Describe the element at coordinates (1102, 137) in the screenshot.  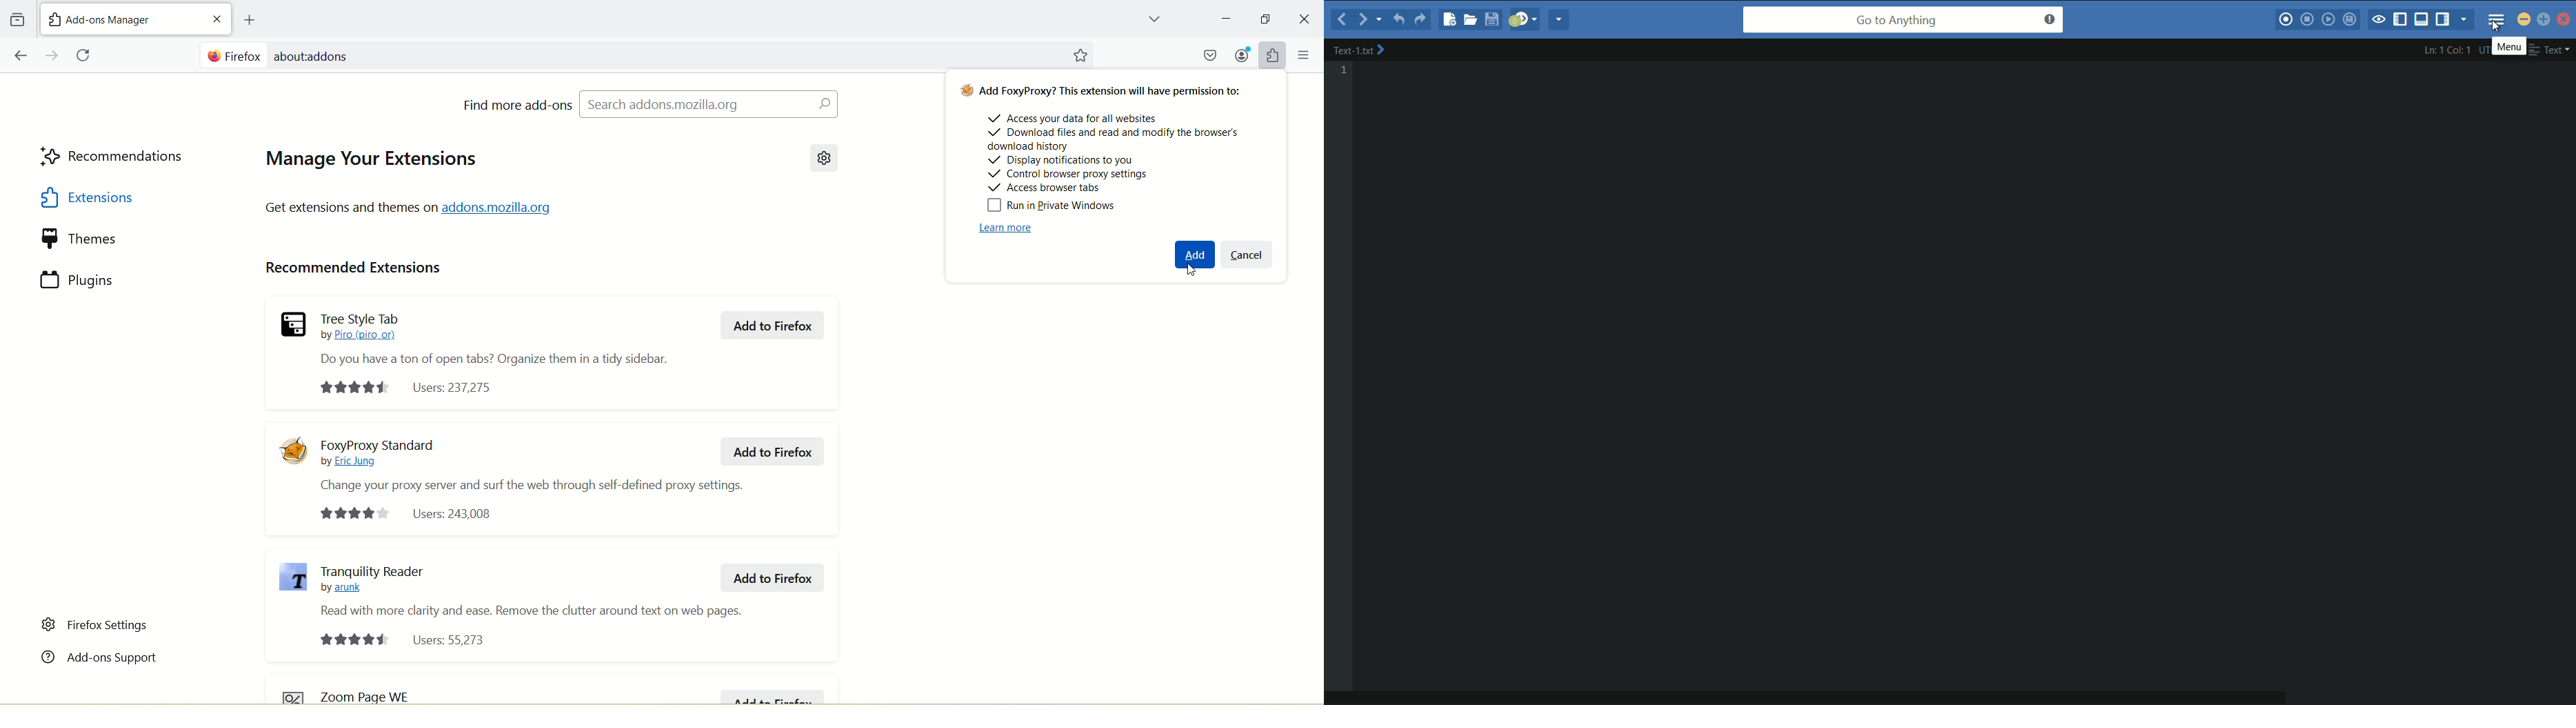
I see `# Add FoxyProxy? This extension will have permission to:
Access your data for all websites
~/ Download files and read and modify the browser's
download history
+ Display notifications to you
+ Control browser proxy settings
~ Siatatae Ioana Bika` at that location.